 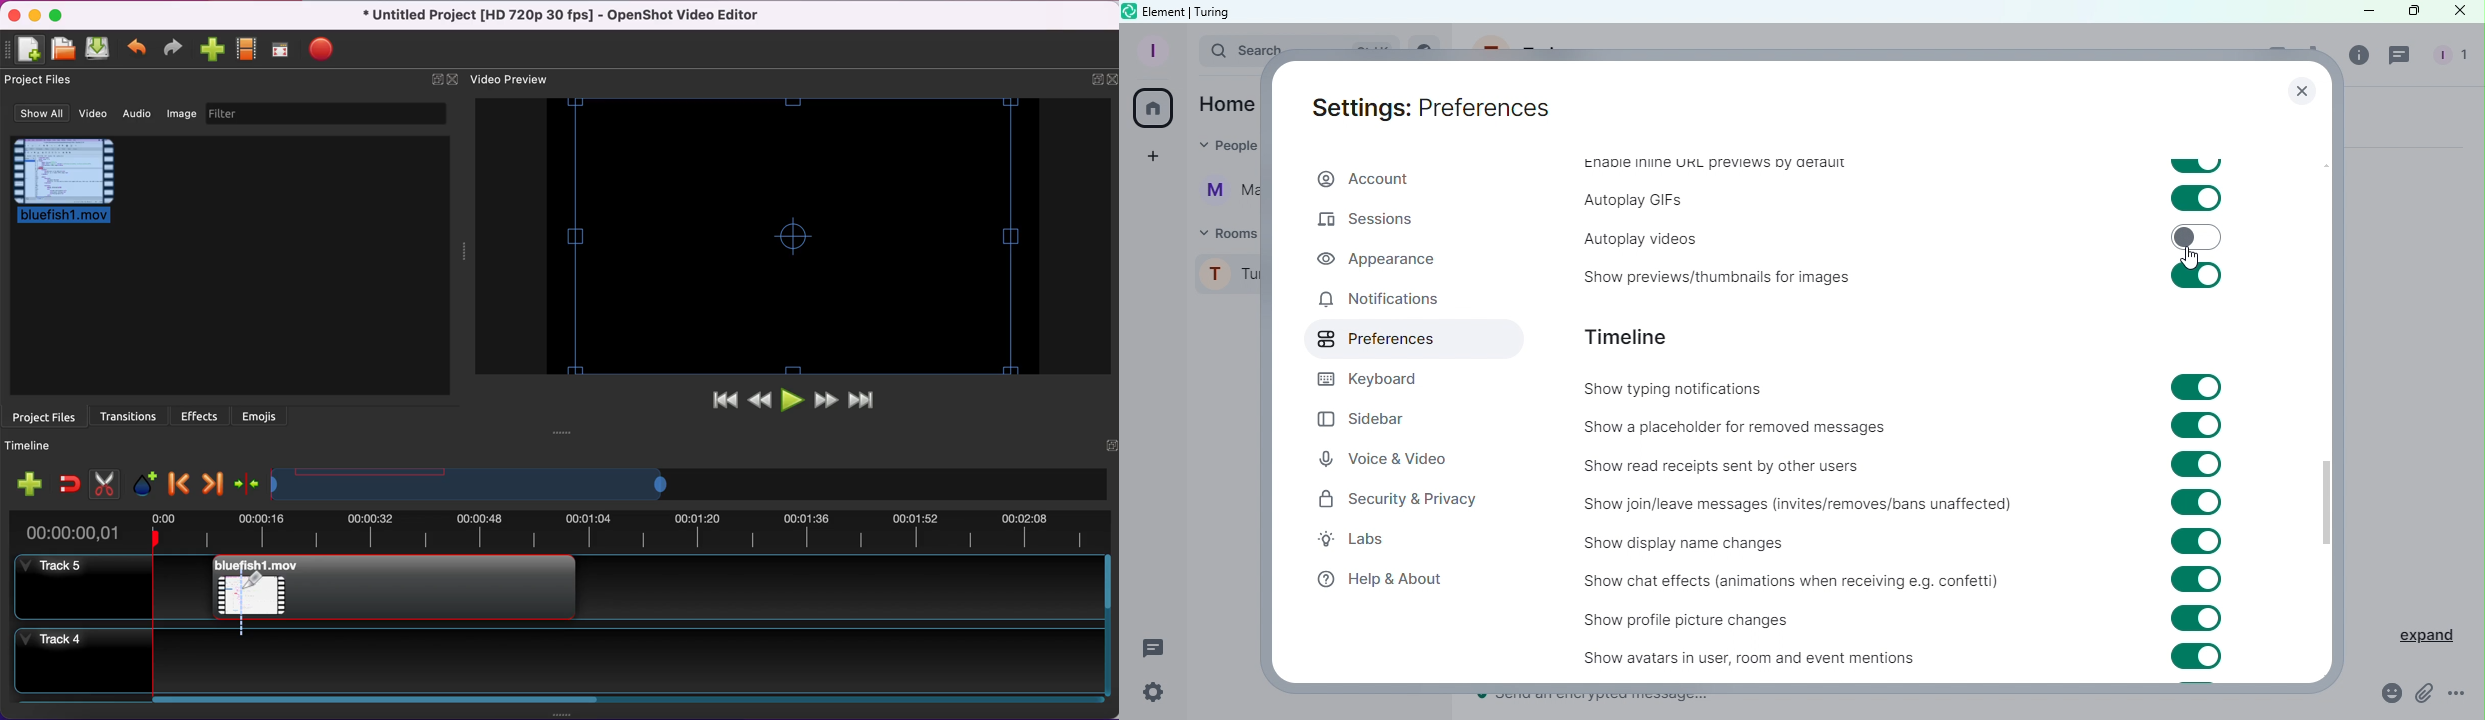 What do you see at coordinates (1709, 279) in the screenshot?
I see `Show preview/thumbnails for images` at bounding box center [1709, 279].